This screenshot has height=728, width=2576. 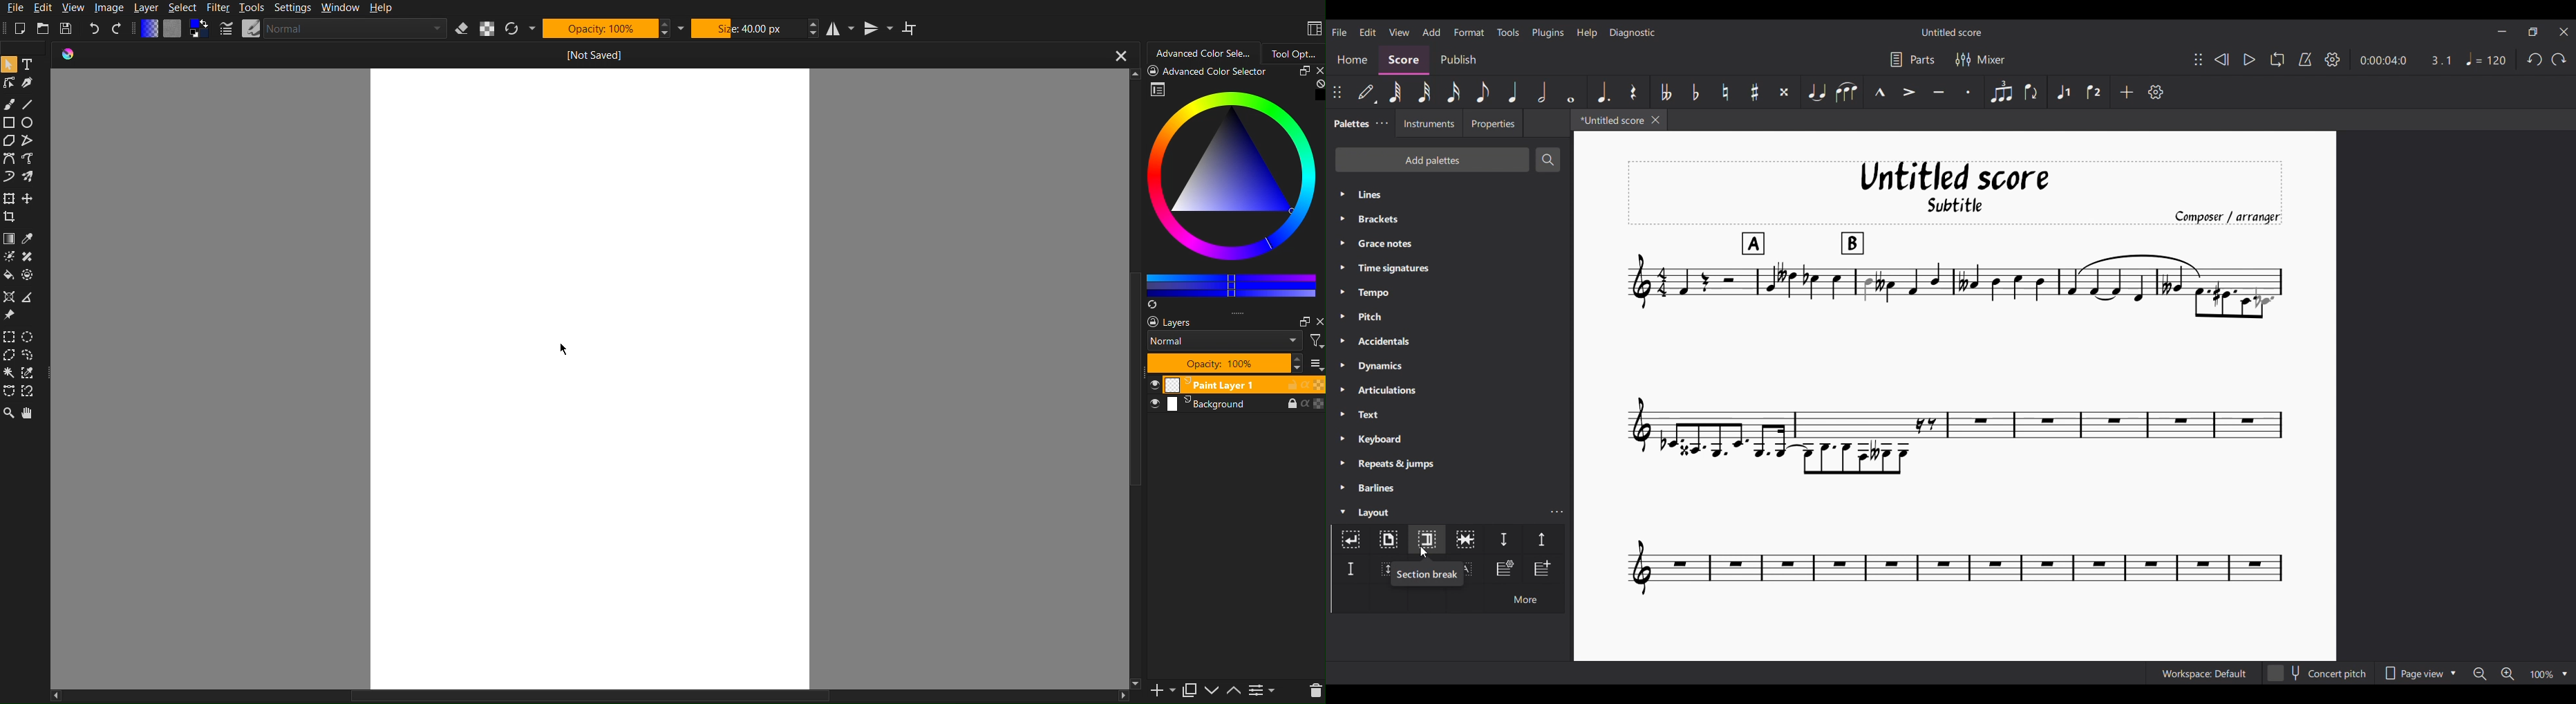 What do you see at coordinates (1163, 322) in the screenshot?
I see `layers` at bounding box center [1163, 322].